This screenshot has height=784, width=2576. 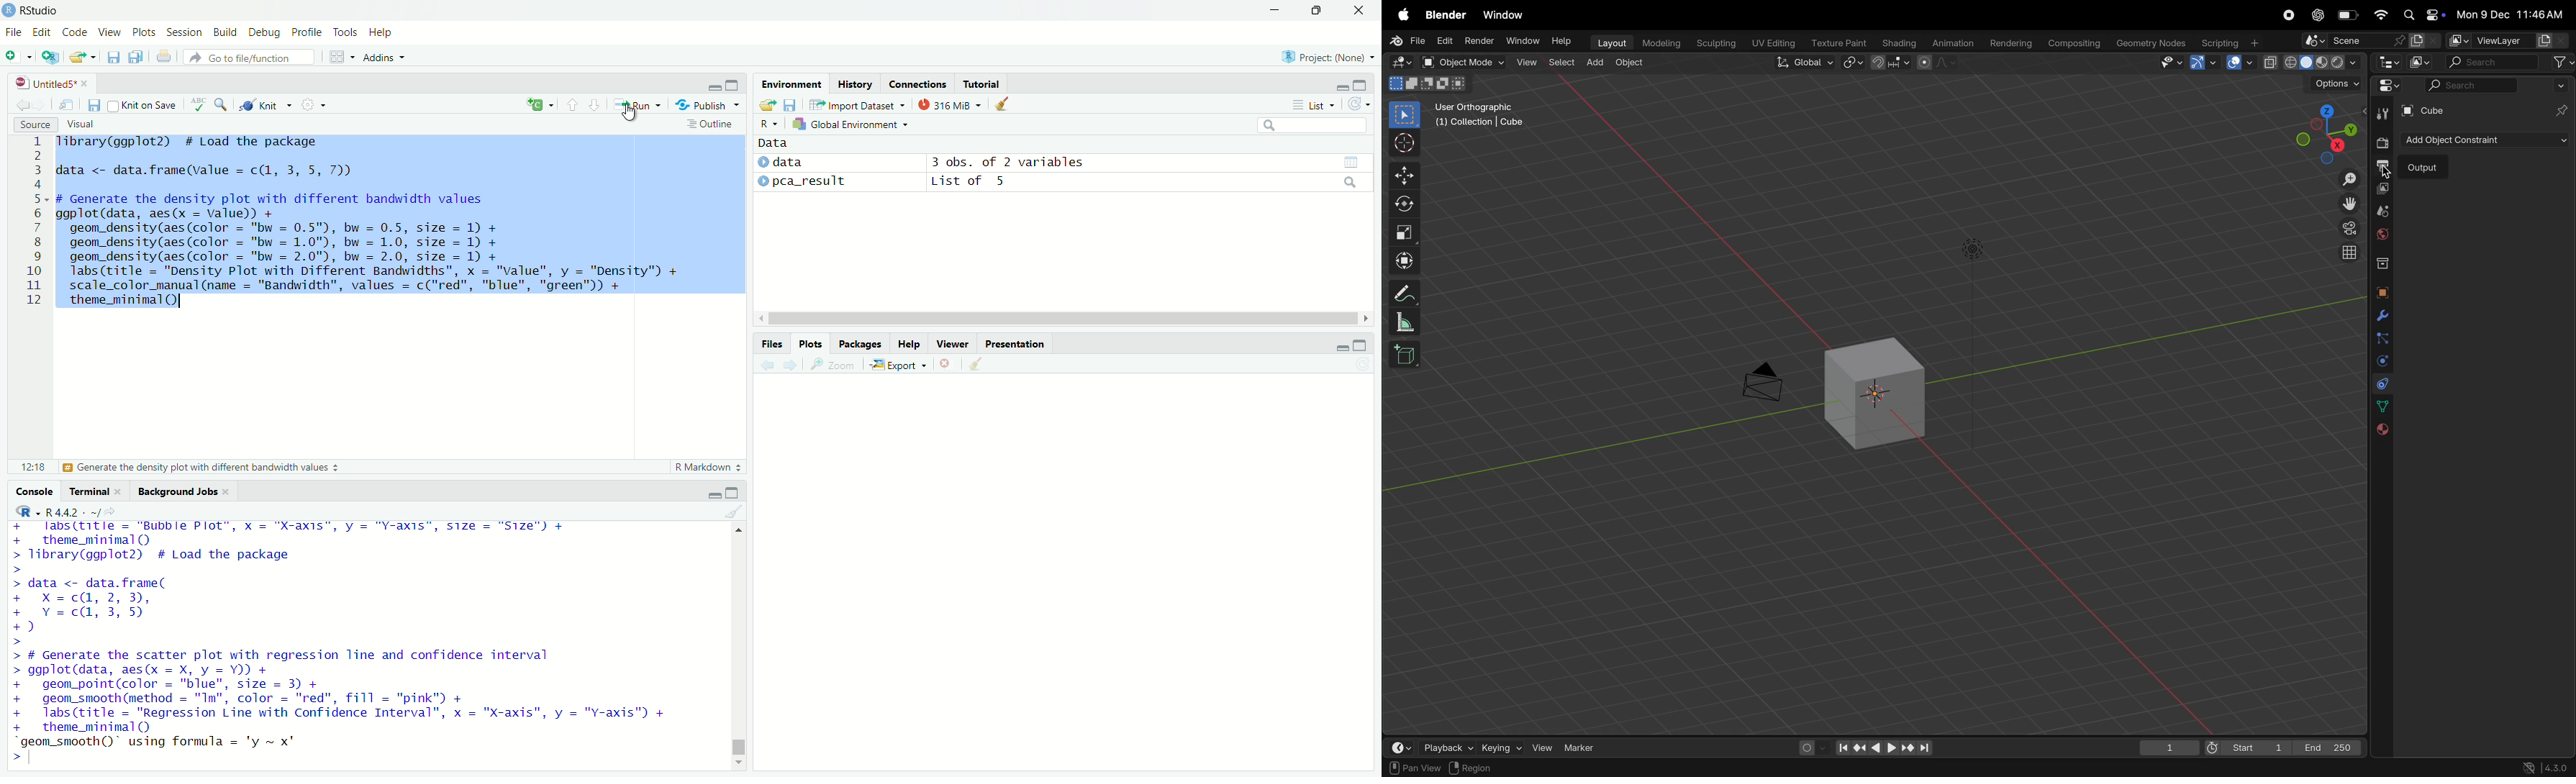 I want to click on close, so click(x=1359, y=10).